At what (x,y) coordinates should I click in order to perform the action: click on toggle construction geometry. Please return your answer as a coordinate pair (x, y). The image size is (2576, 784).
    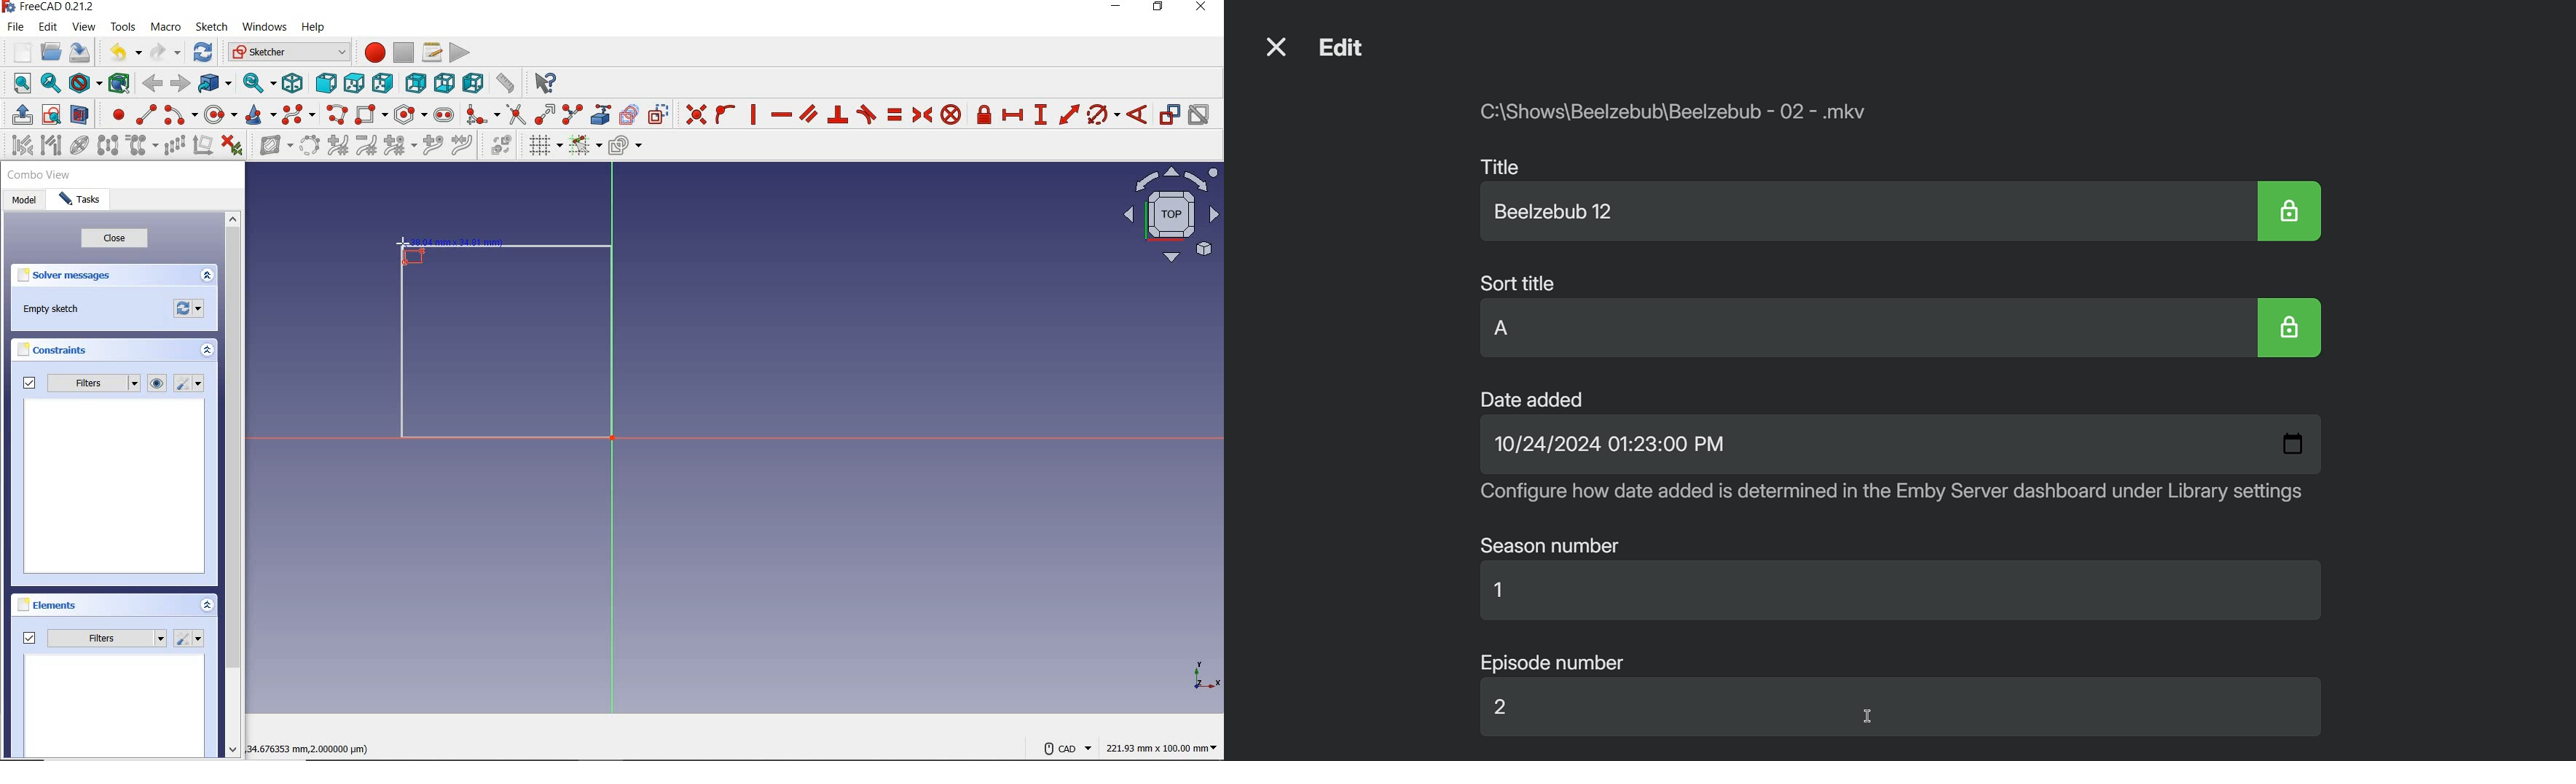
    Looking at the image, I should click on (659, 114).